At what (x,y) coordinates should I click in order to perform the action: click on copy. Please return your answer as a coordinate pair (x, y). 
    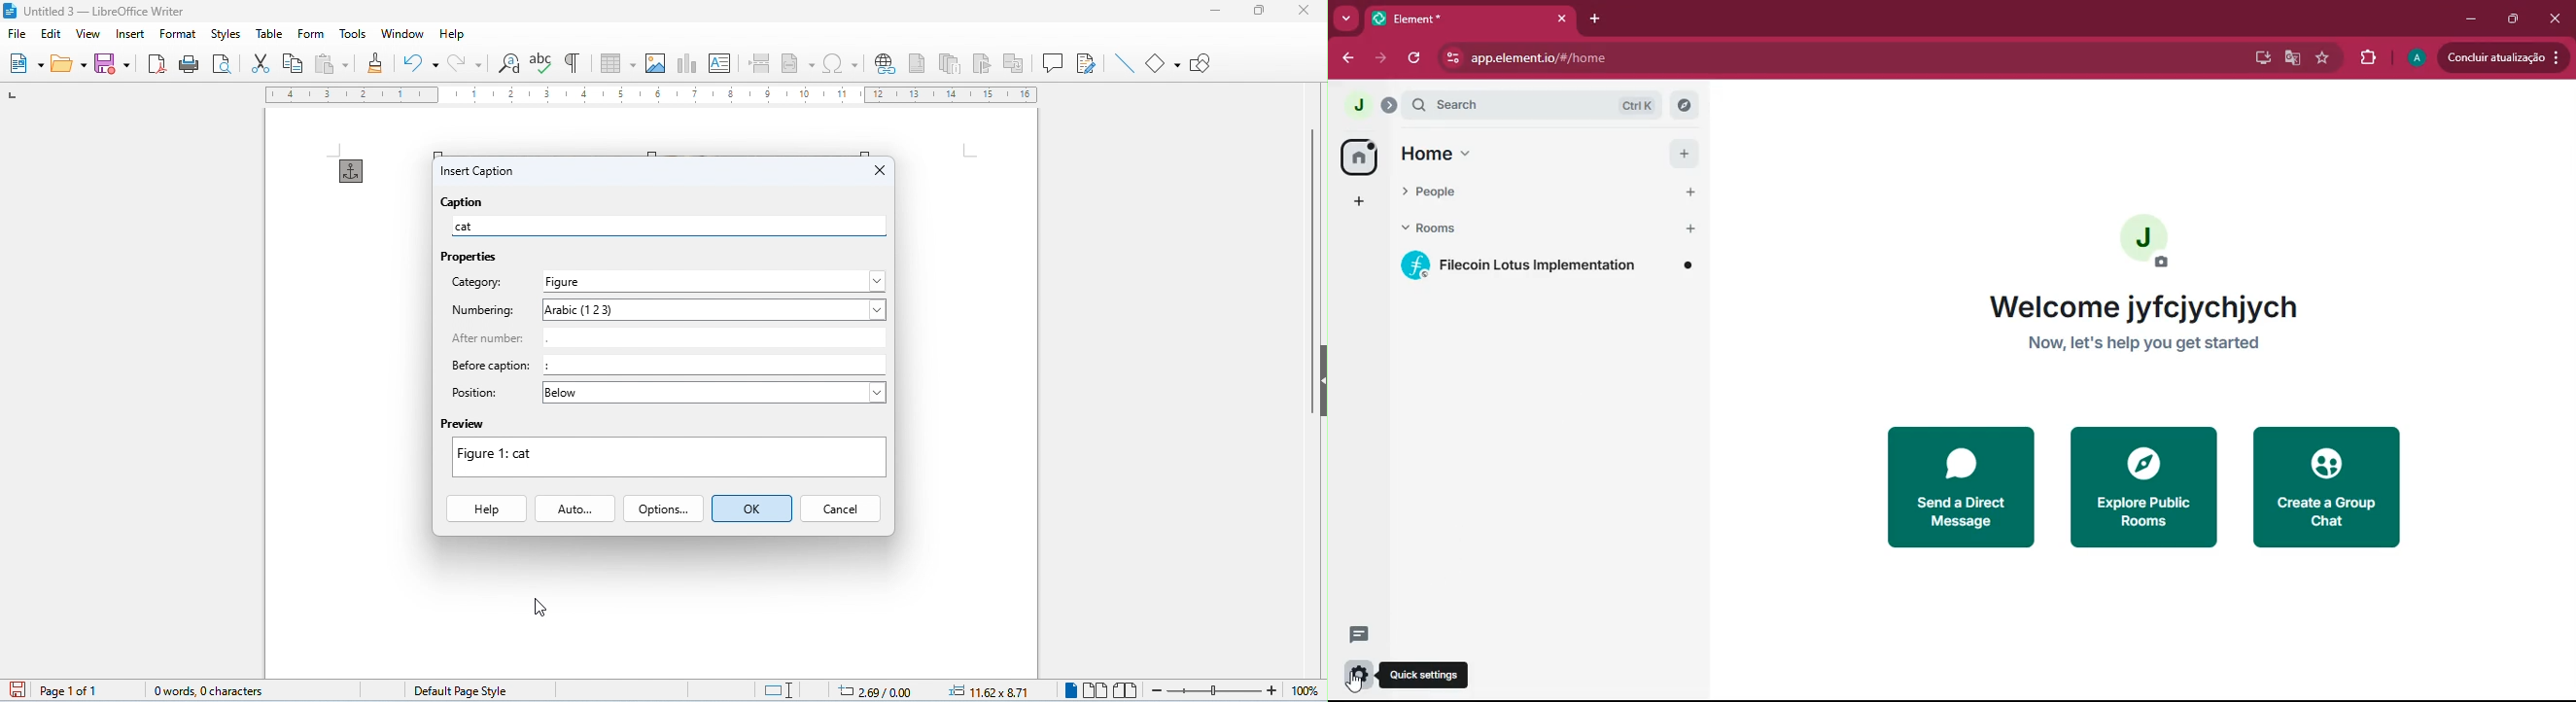
    Looking at the image, I should click on (294, 64).